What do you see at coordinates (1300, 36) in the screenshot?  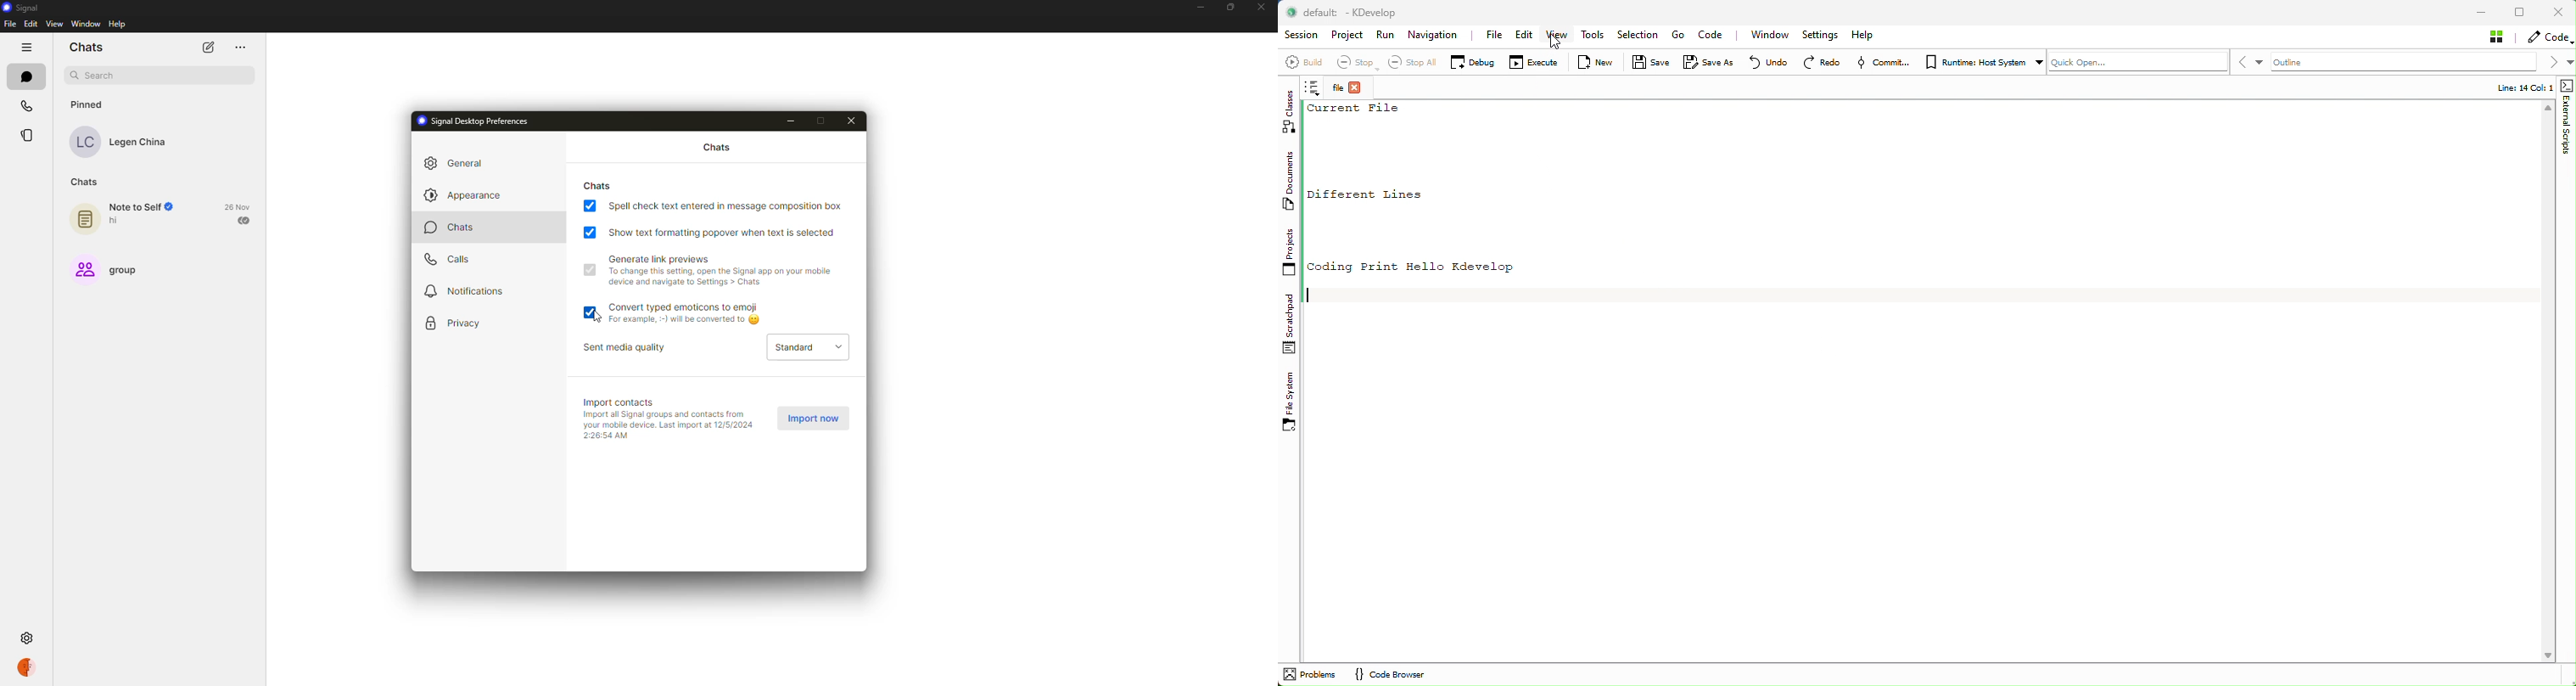 I see `Session` at bounding box center [1300, 36].